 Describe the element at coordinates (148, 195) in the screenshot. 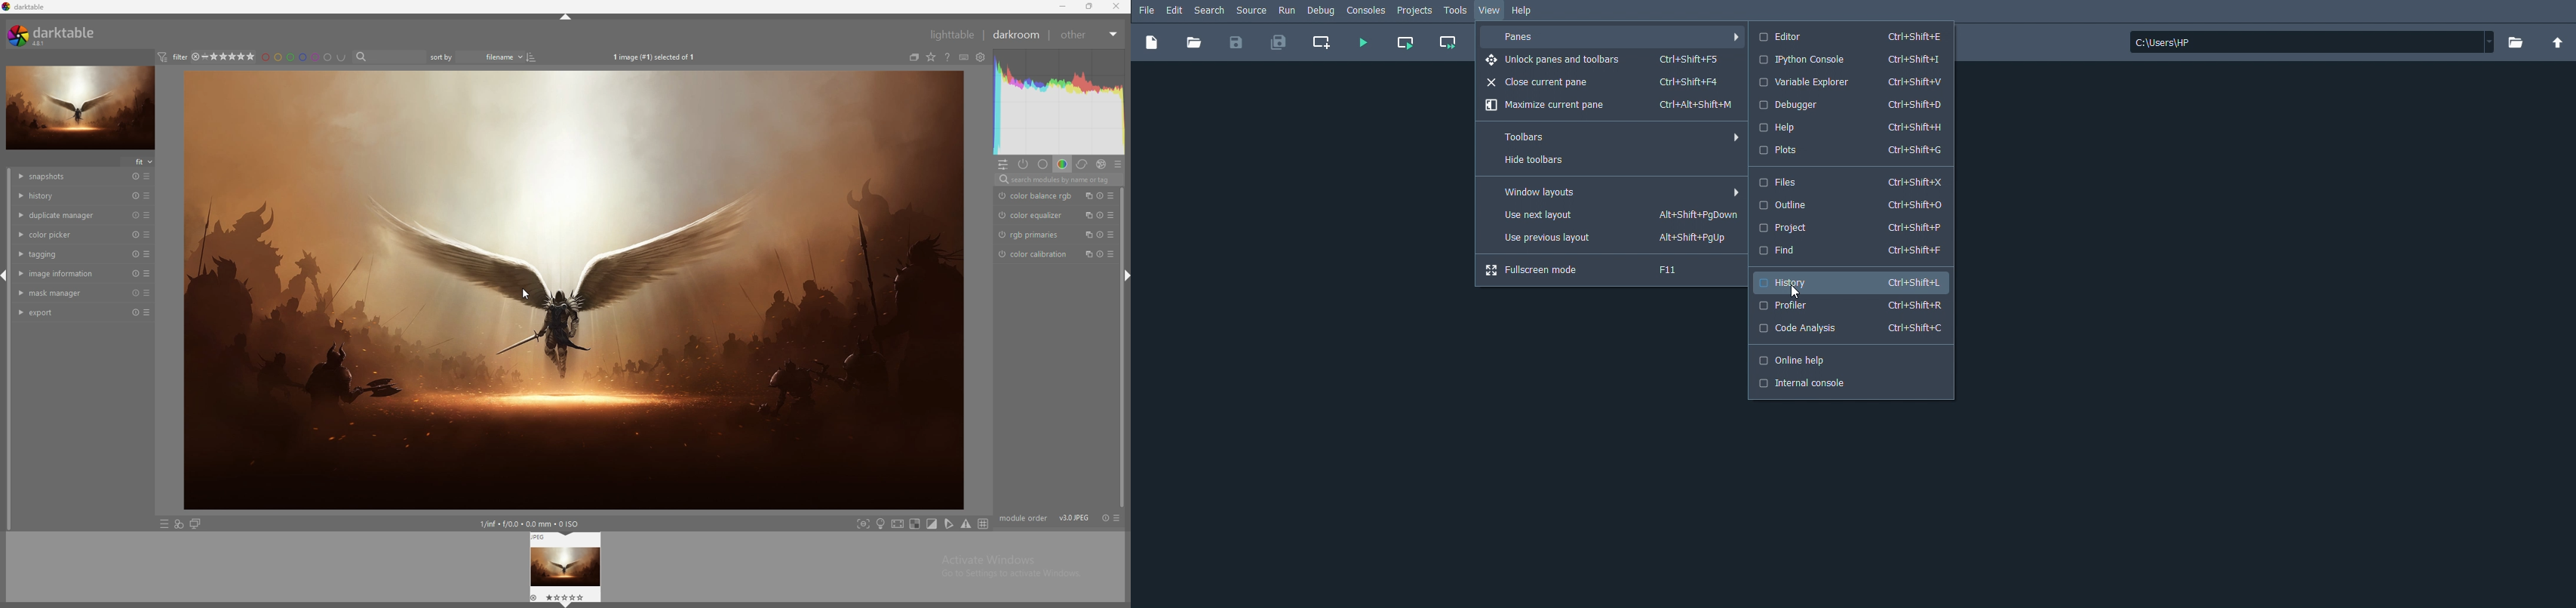

I see `preset` at that location.